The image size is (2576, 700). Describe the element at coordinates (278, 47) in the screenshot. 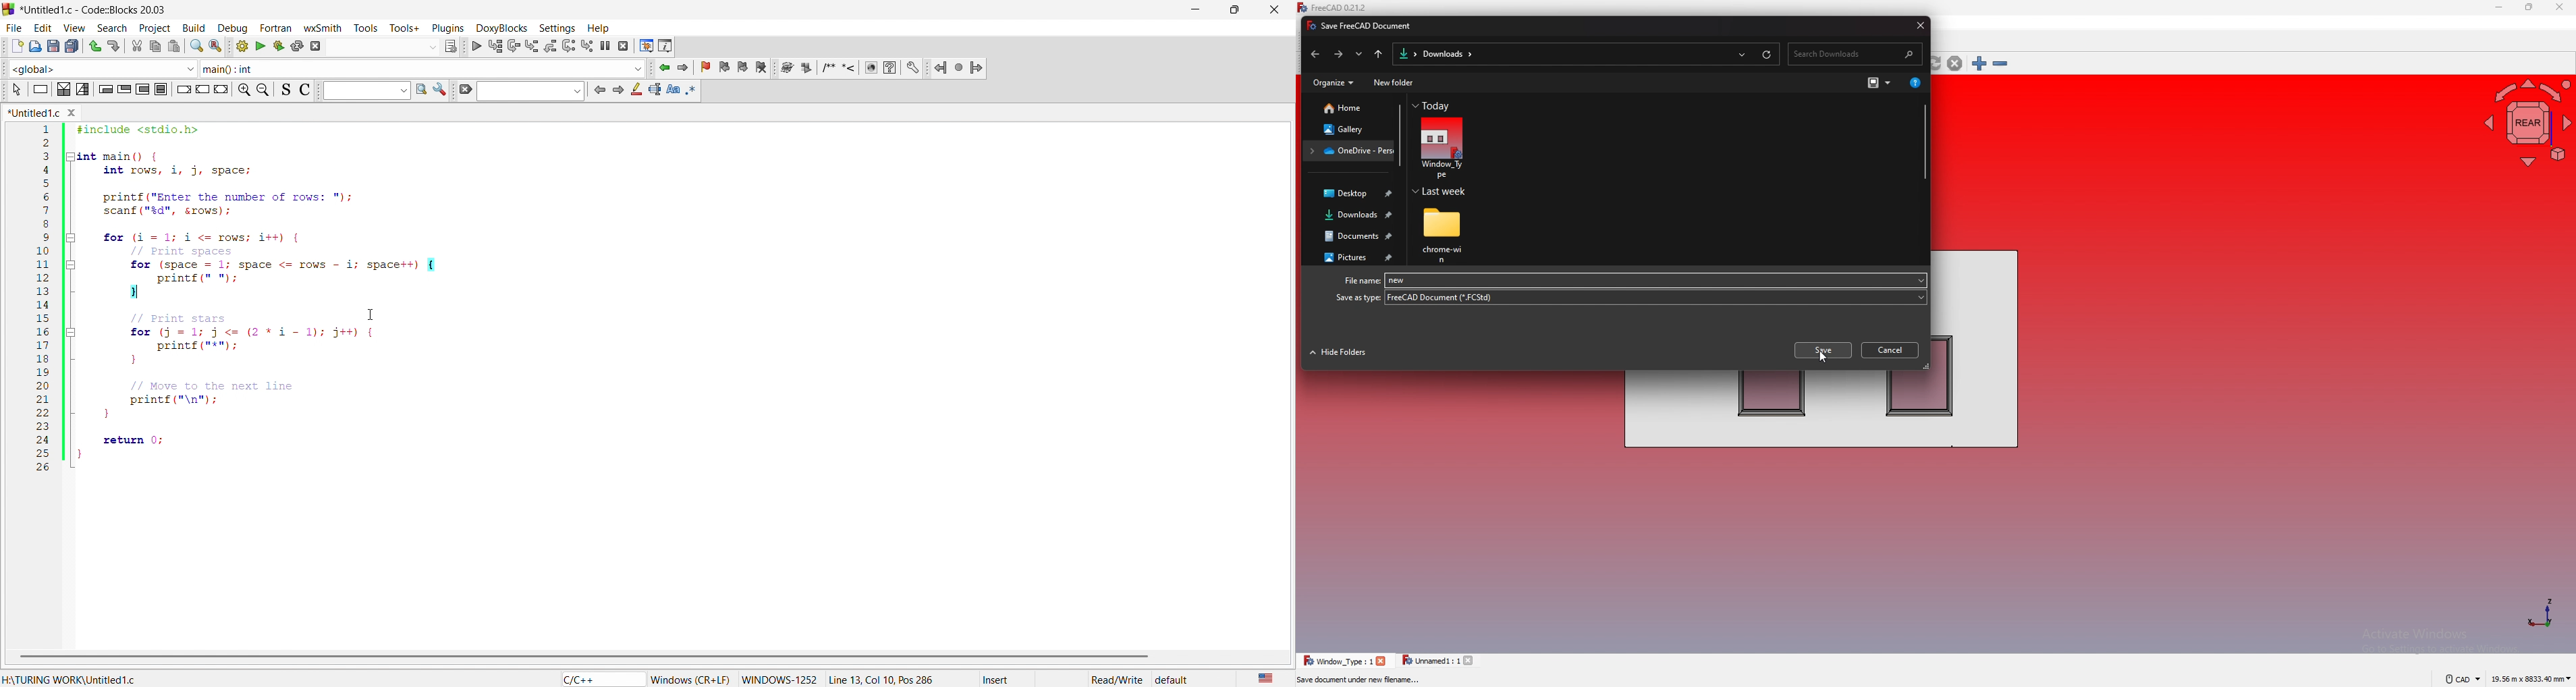

I see `build and run` at that location.